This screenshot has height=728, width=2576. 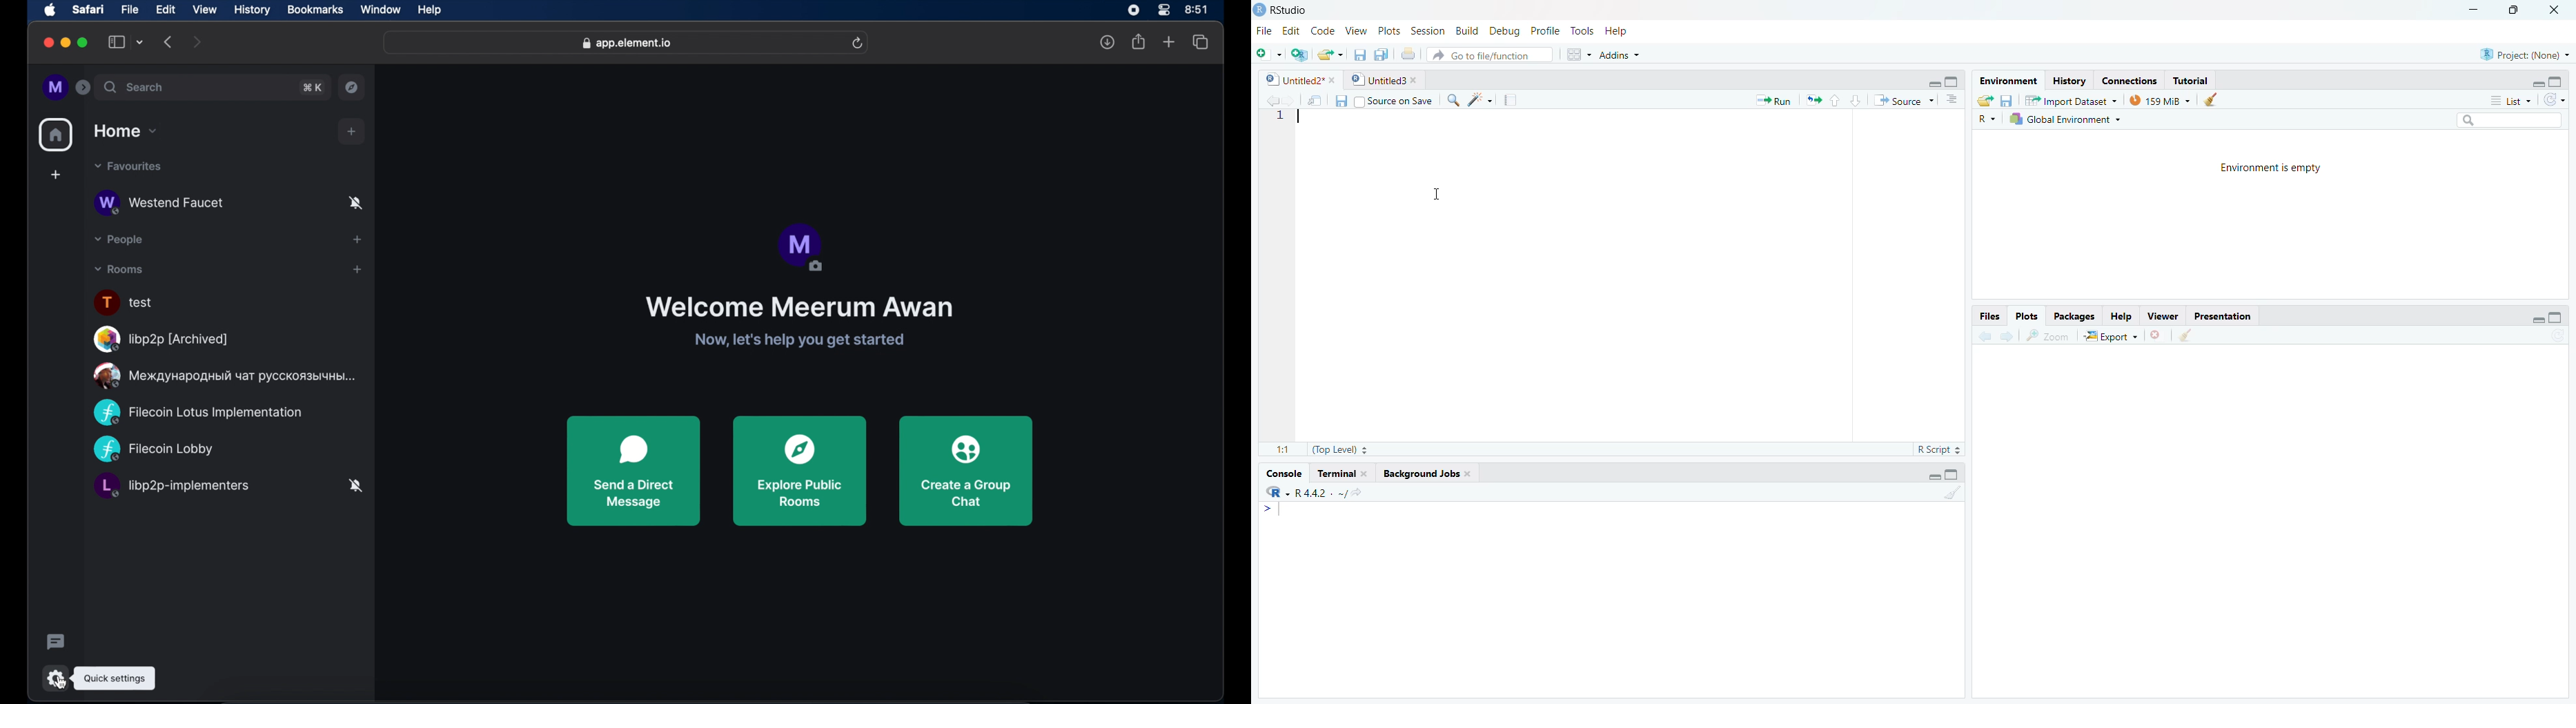 What do you see at coordinates (1392, 101) in the screenshot?
I see `Source on save` at bounding box center [1392, 101].